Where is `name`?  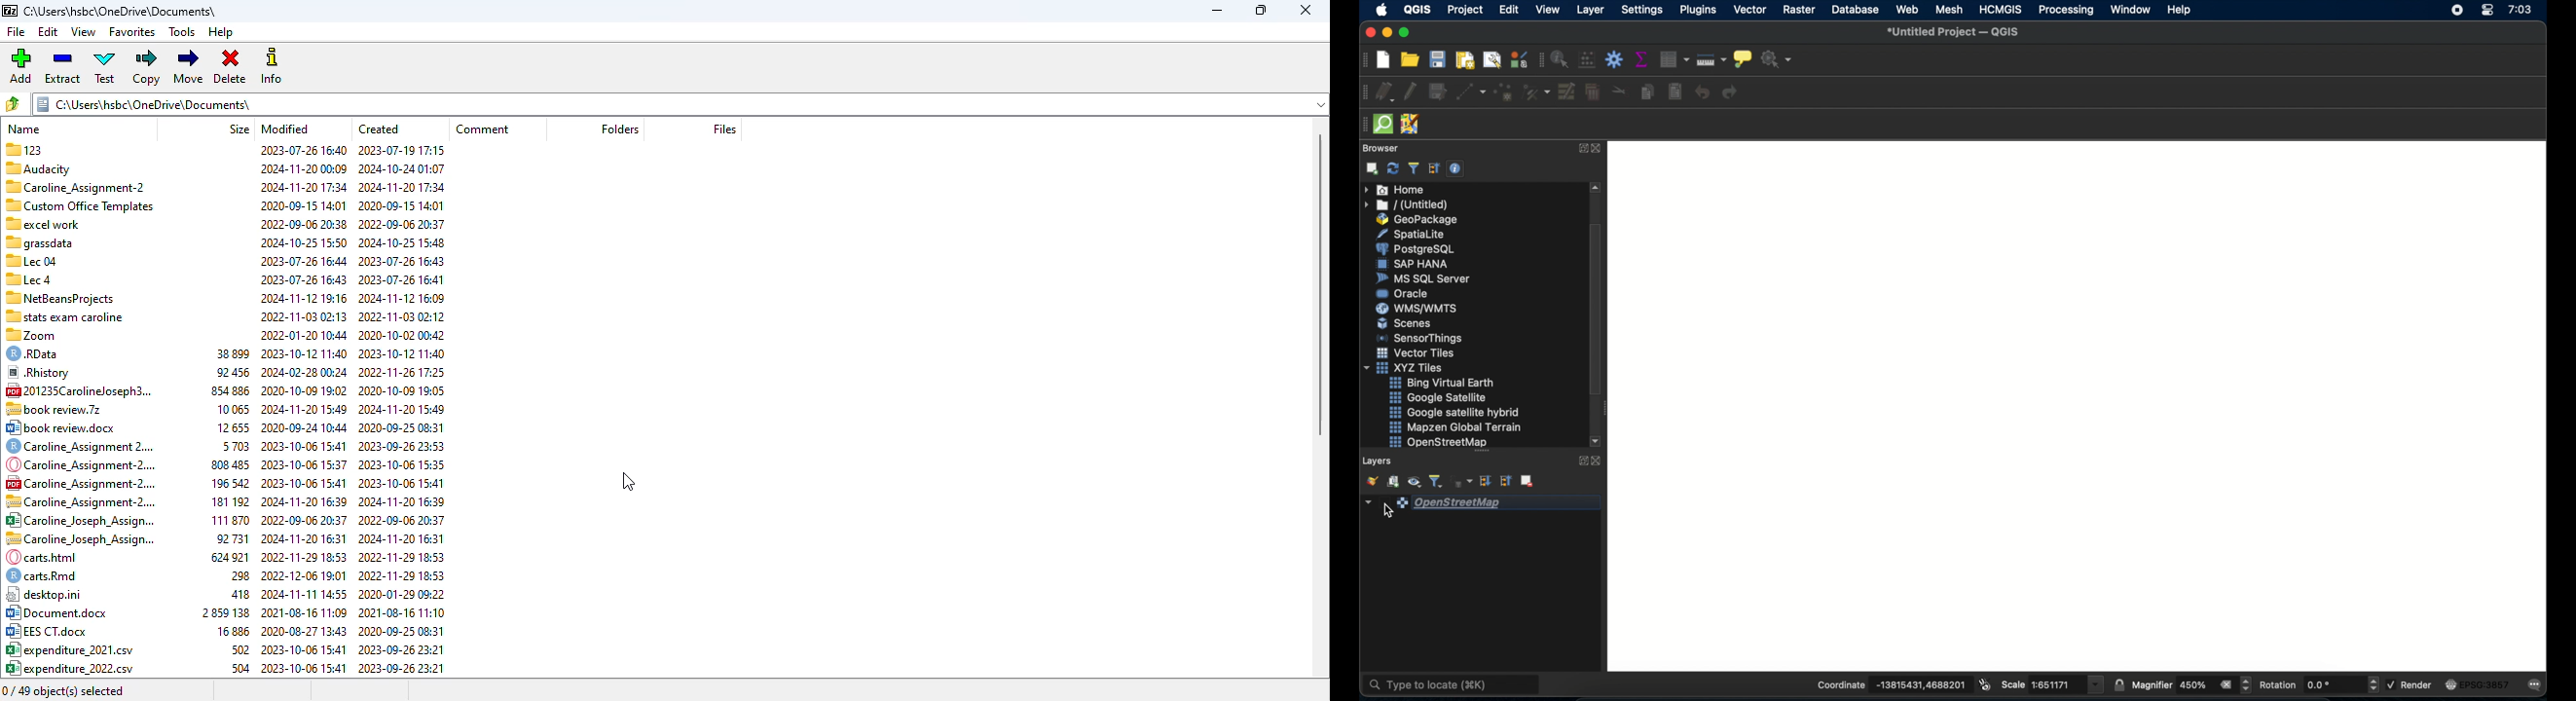
name is located at coordinates (25, 126).